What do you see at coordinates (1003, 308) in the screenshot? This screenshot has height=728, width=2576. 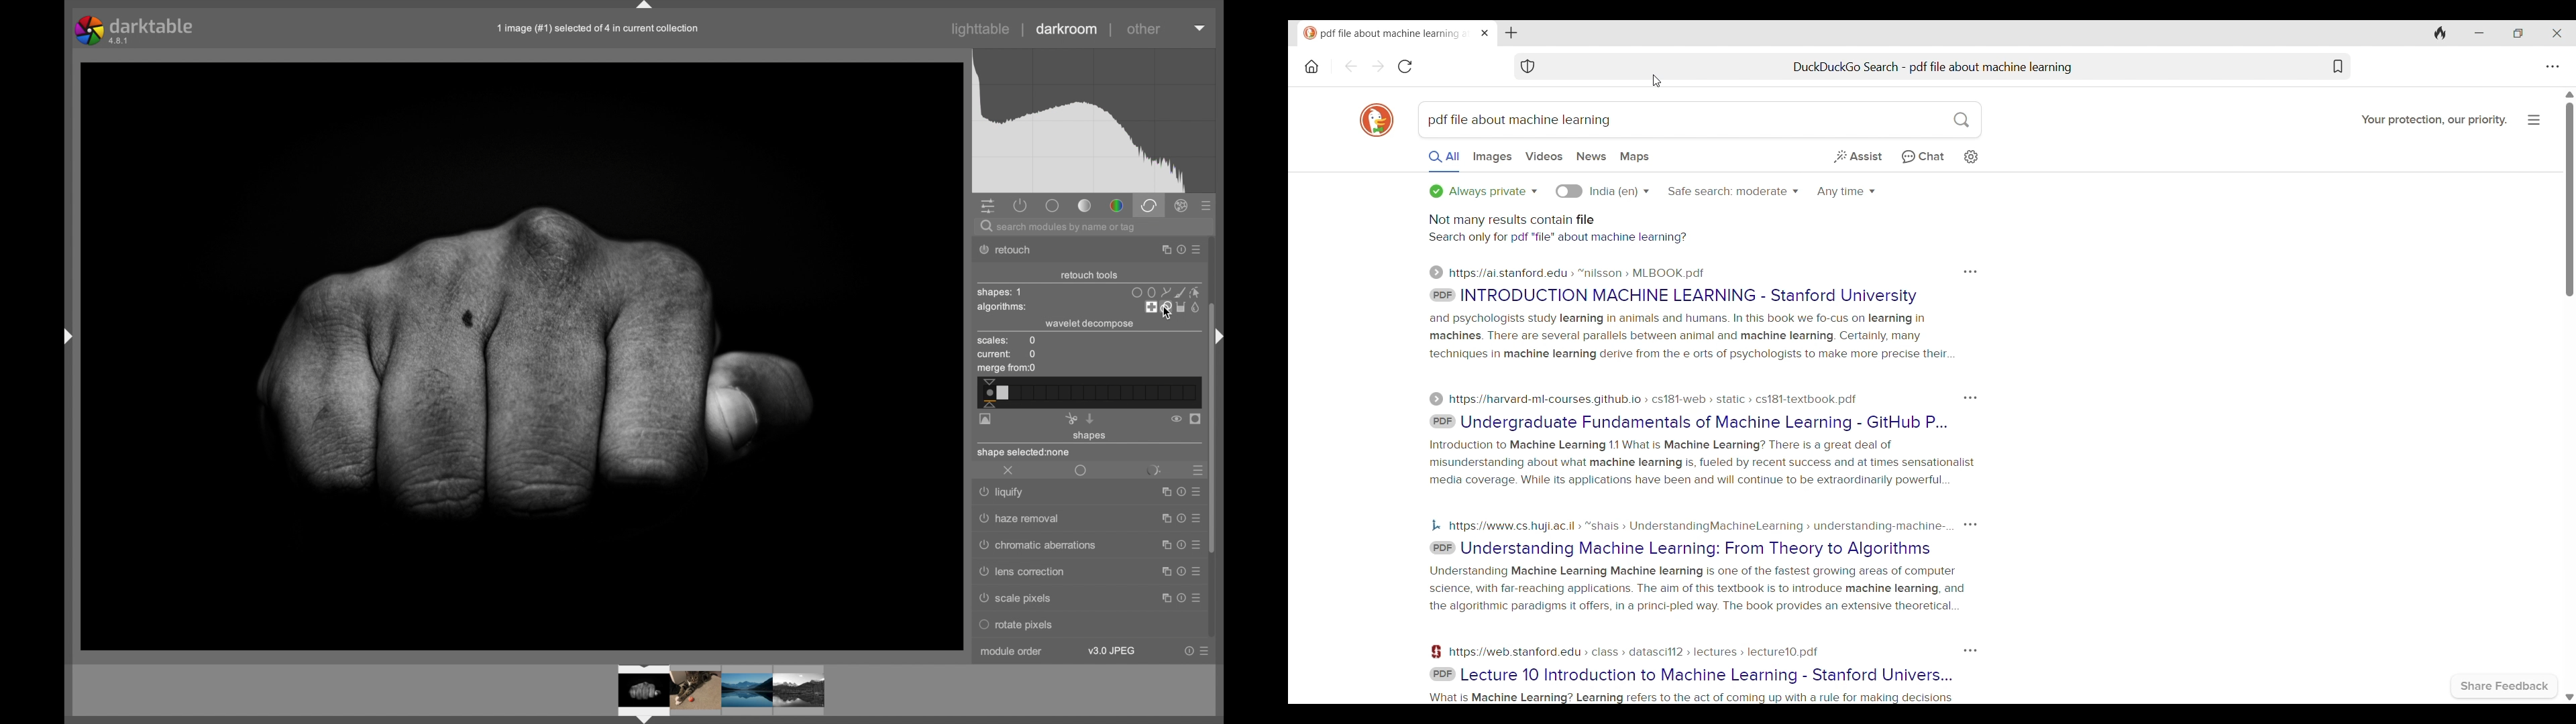 I see `algorithms` at bounding box center [1003, 308].